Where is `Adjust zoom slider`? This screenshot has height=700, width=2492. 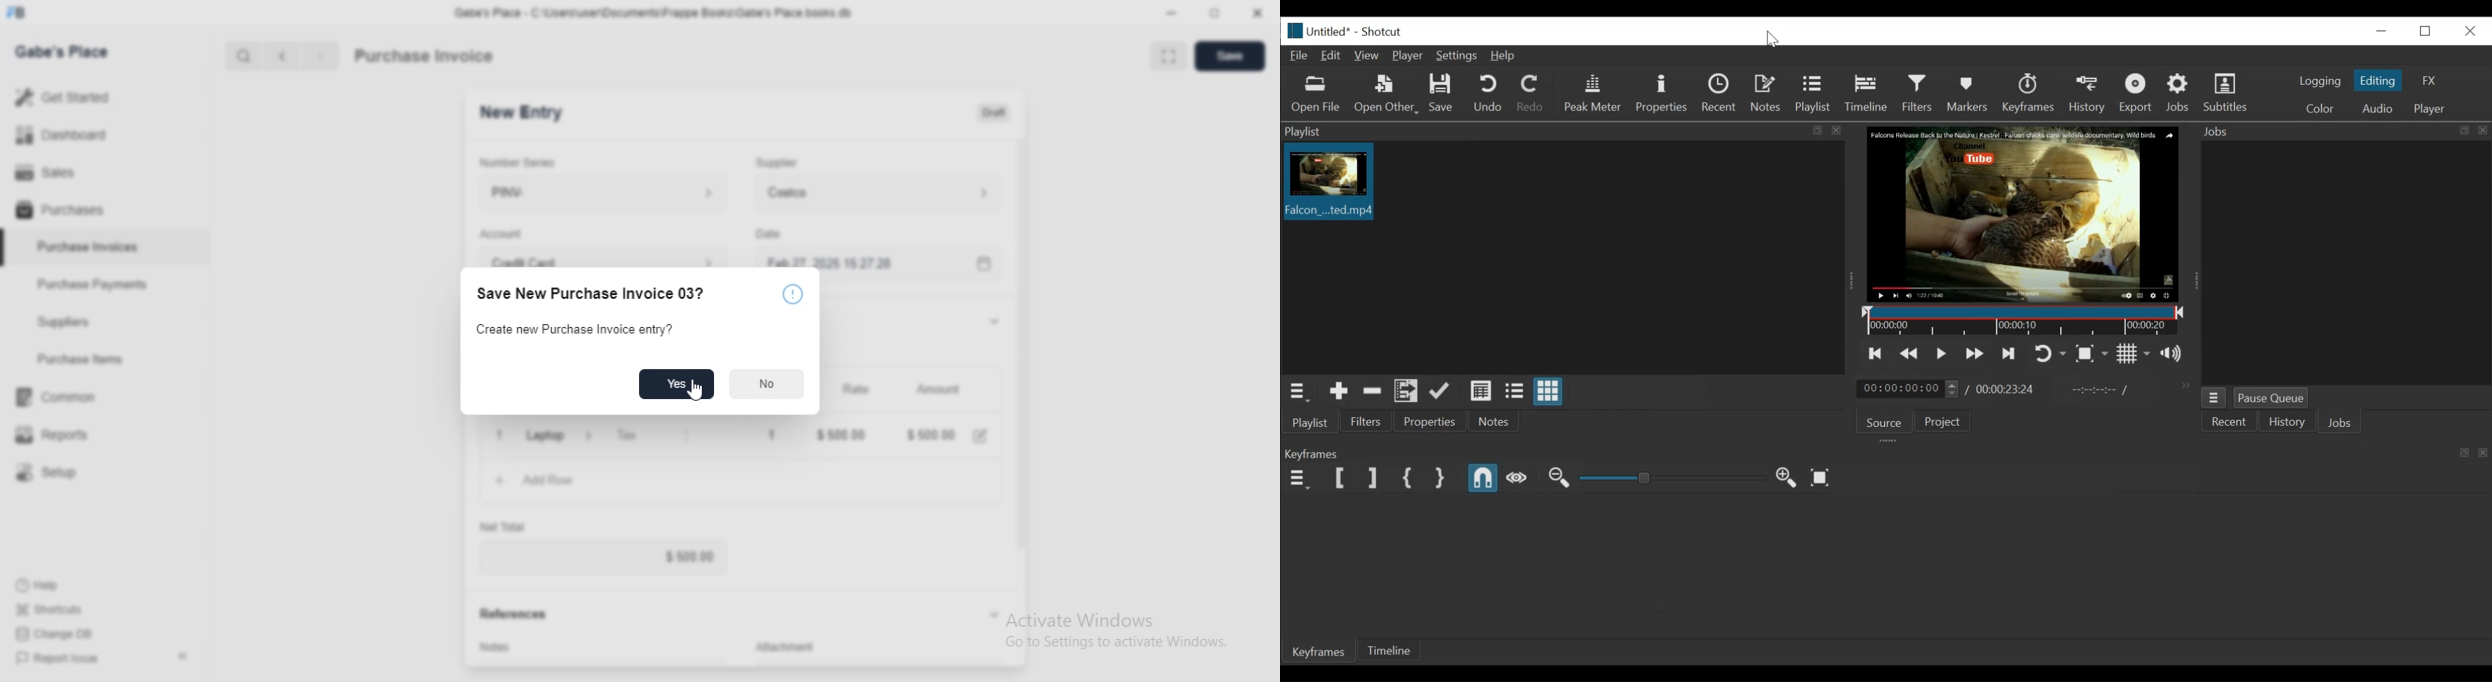 Adjust zoom slider is located at coordinates (1675, 477).